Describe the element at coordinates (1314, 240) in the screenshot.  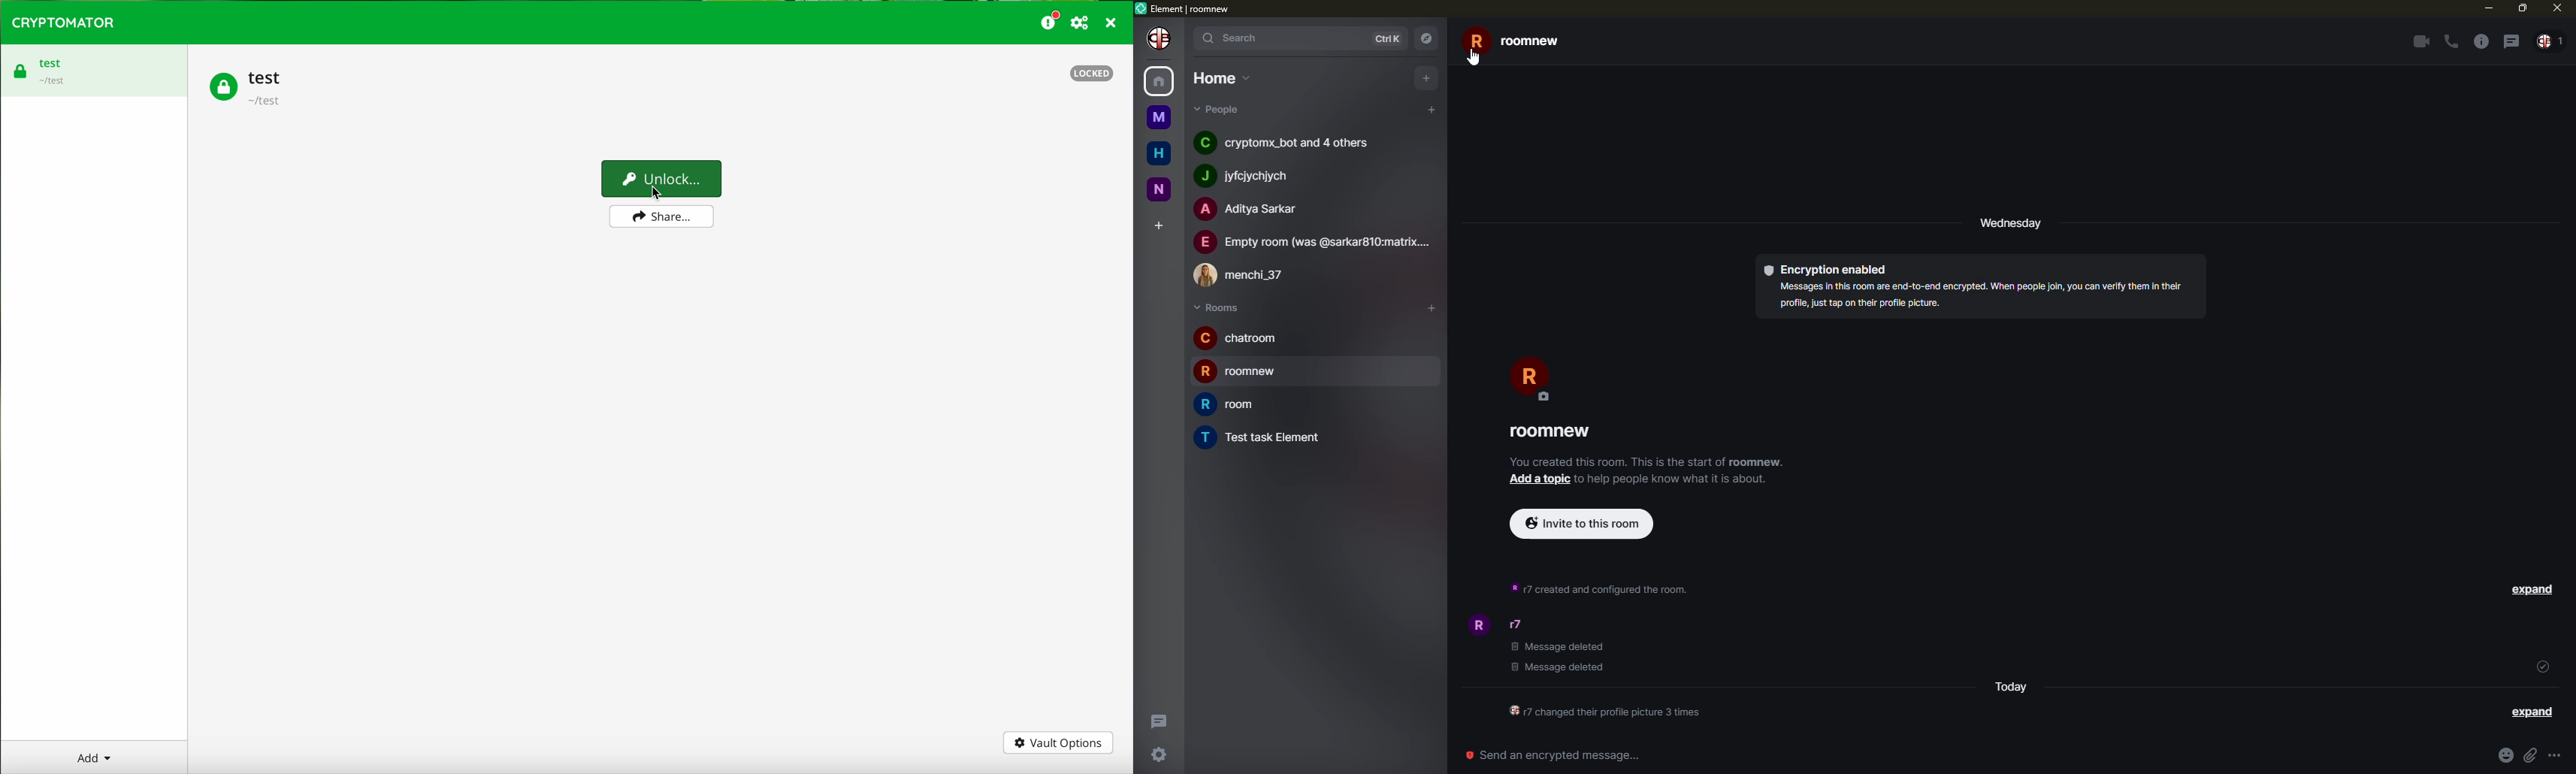
I see `people` at that location.